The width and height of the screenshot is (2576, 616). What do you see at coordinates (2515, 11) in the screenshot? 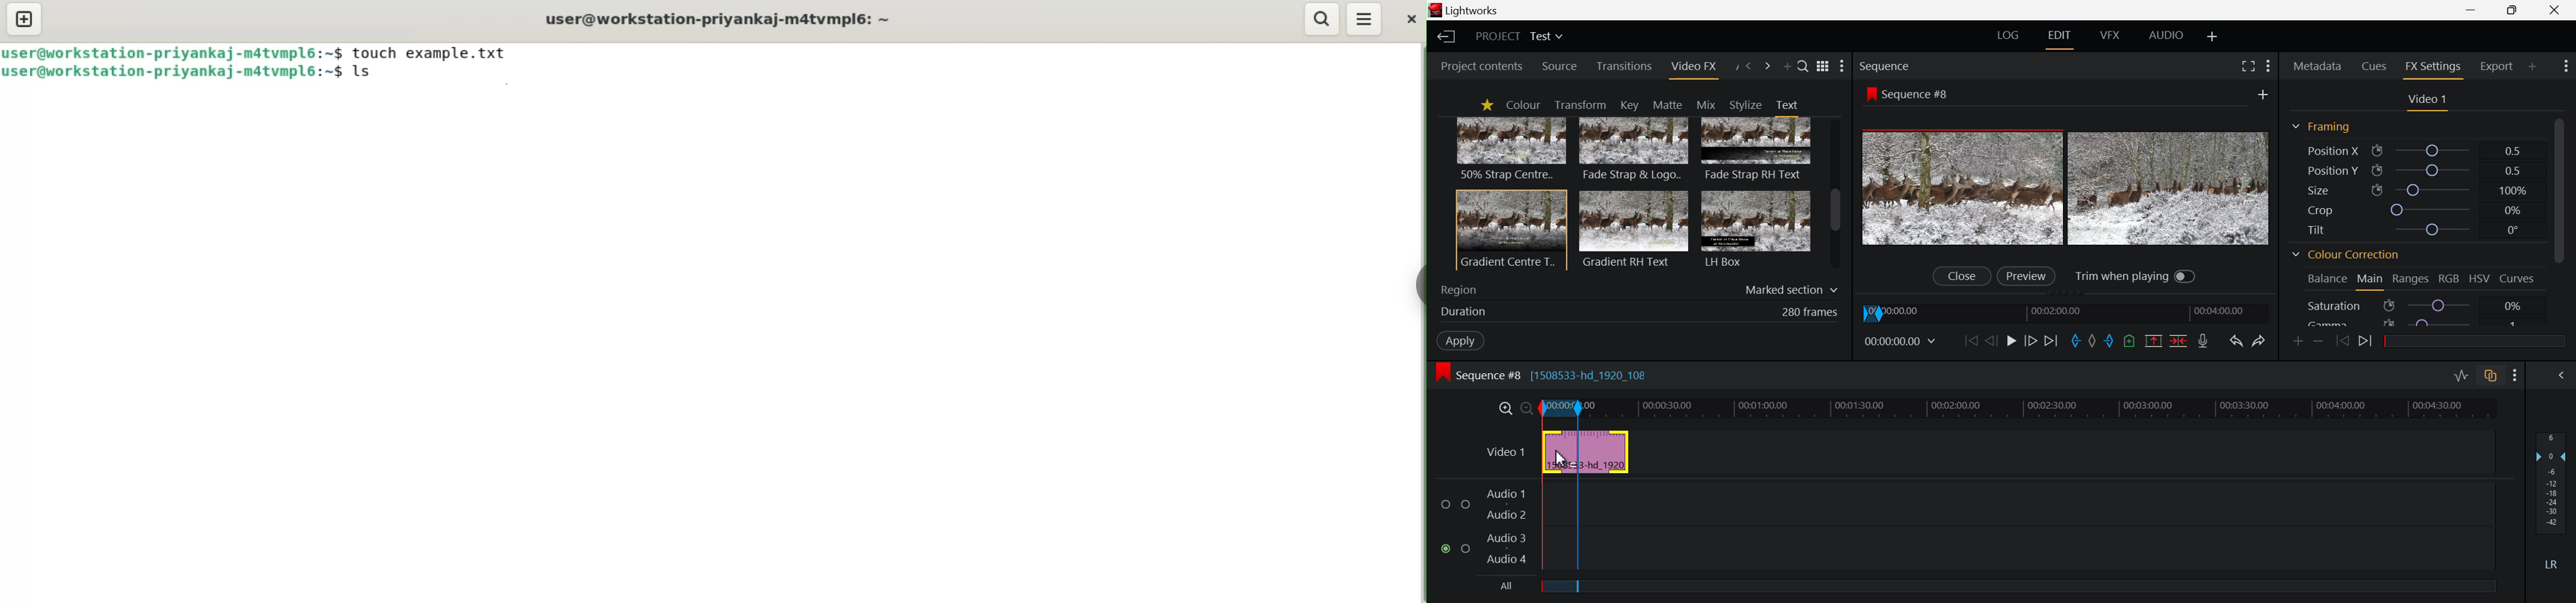
I see `Minimize` at bounding box center [2515, 11].